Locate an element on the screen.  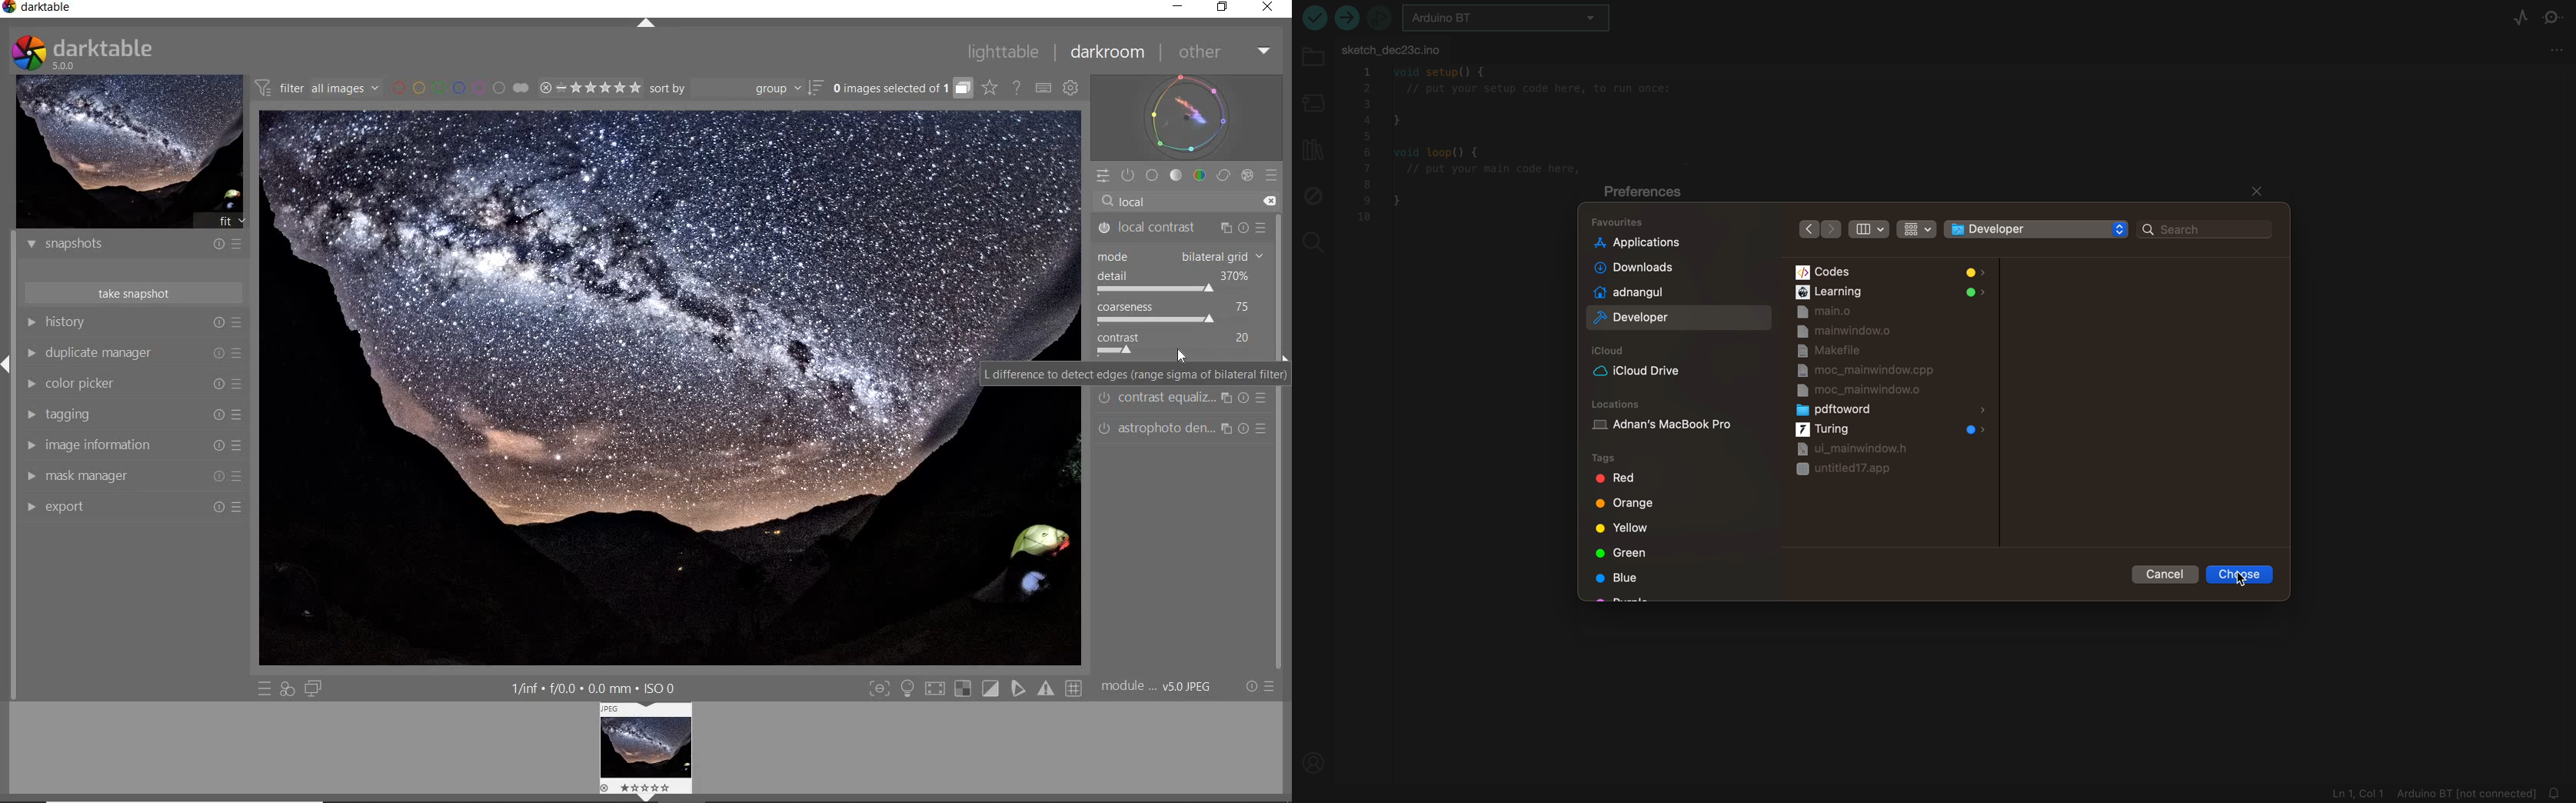
L difference to detect edges (range sigma of bilateral filter) is located at coordinates (1134, 372).